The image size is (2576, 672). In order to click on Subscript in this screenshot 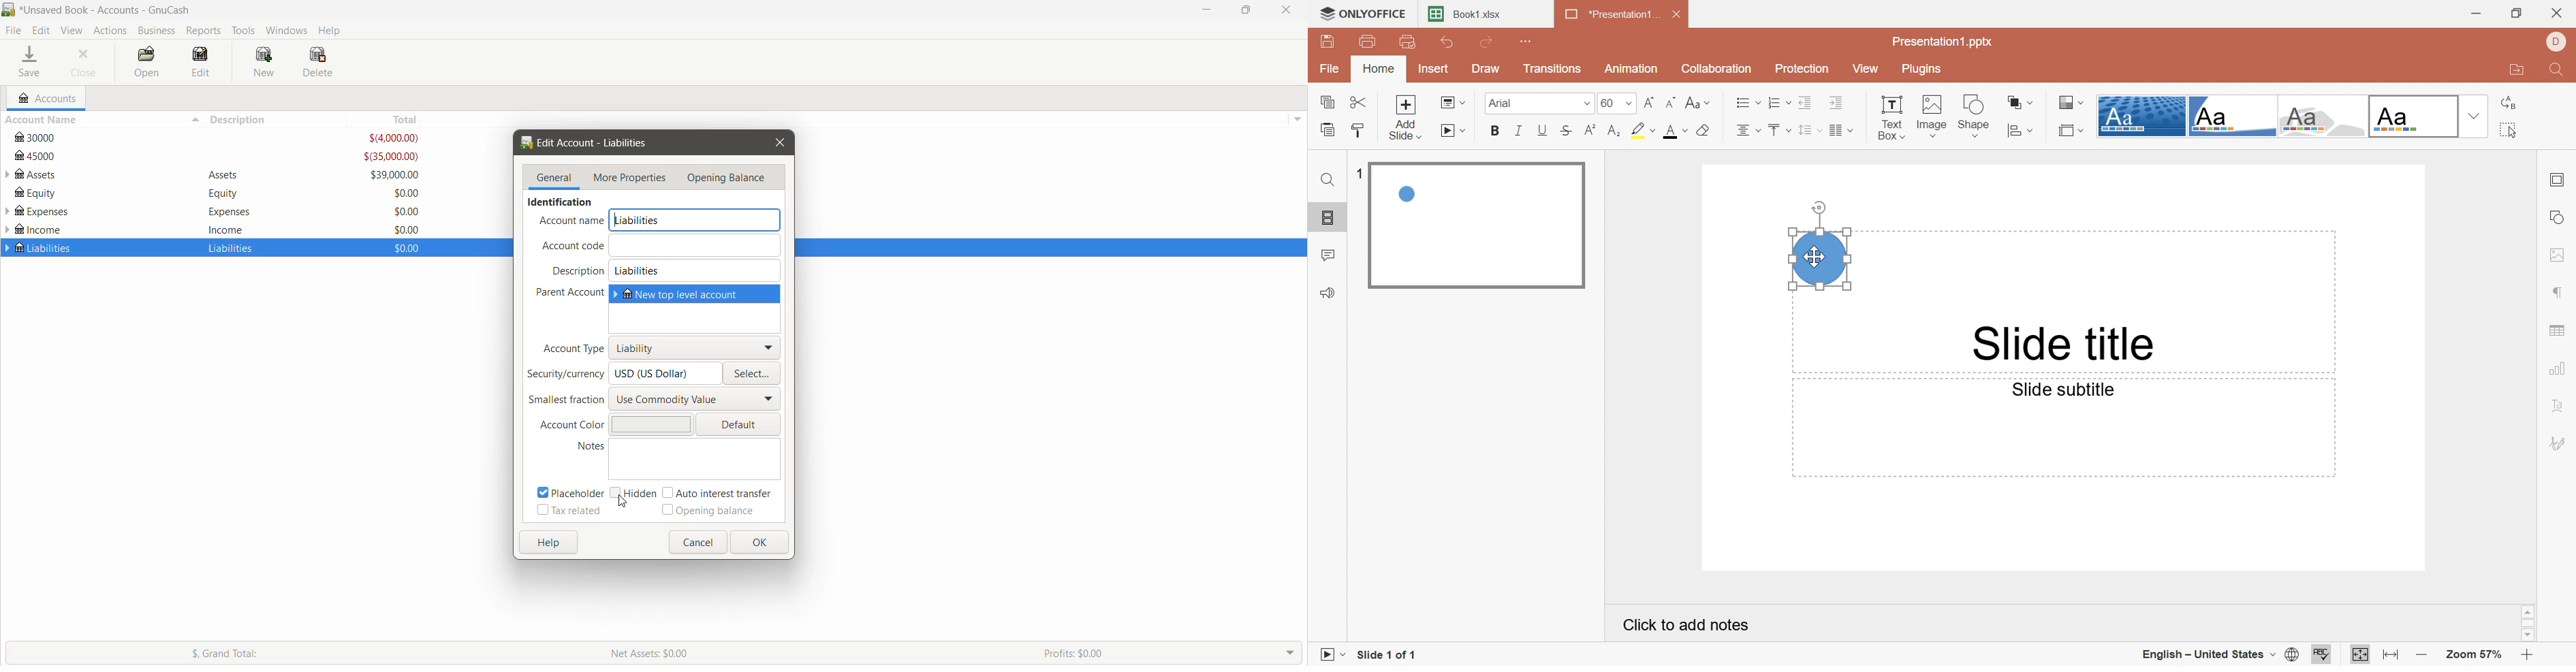, I will do `click(1618, 130)`.